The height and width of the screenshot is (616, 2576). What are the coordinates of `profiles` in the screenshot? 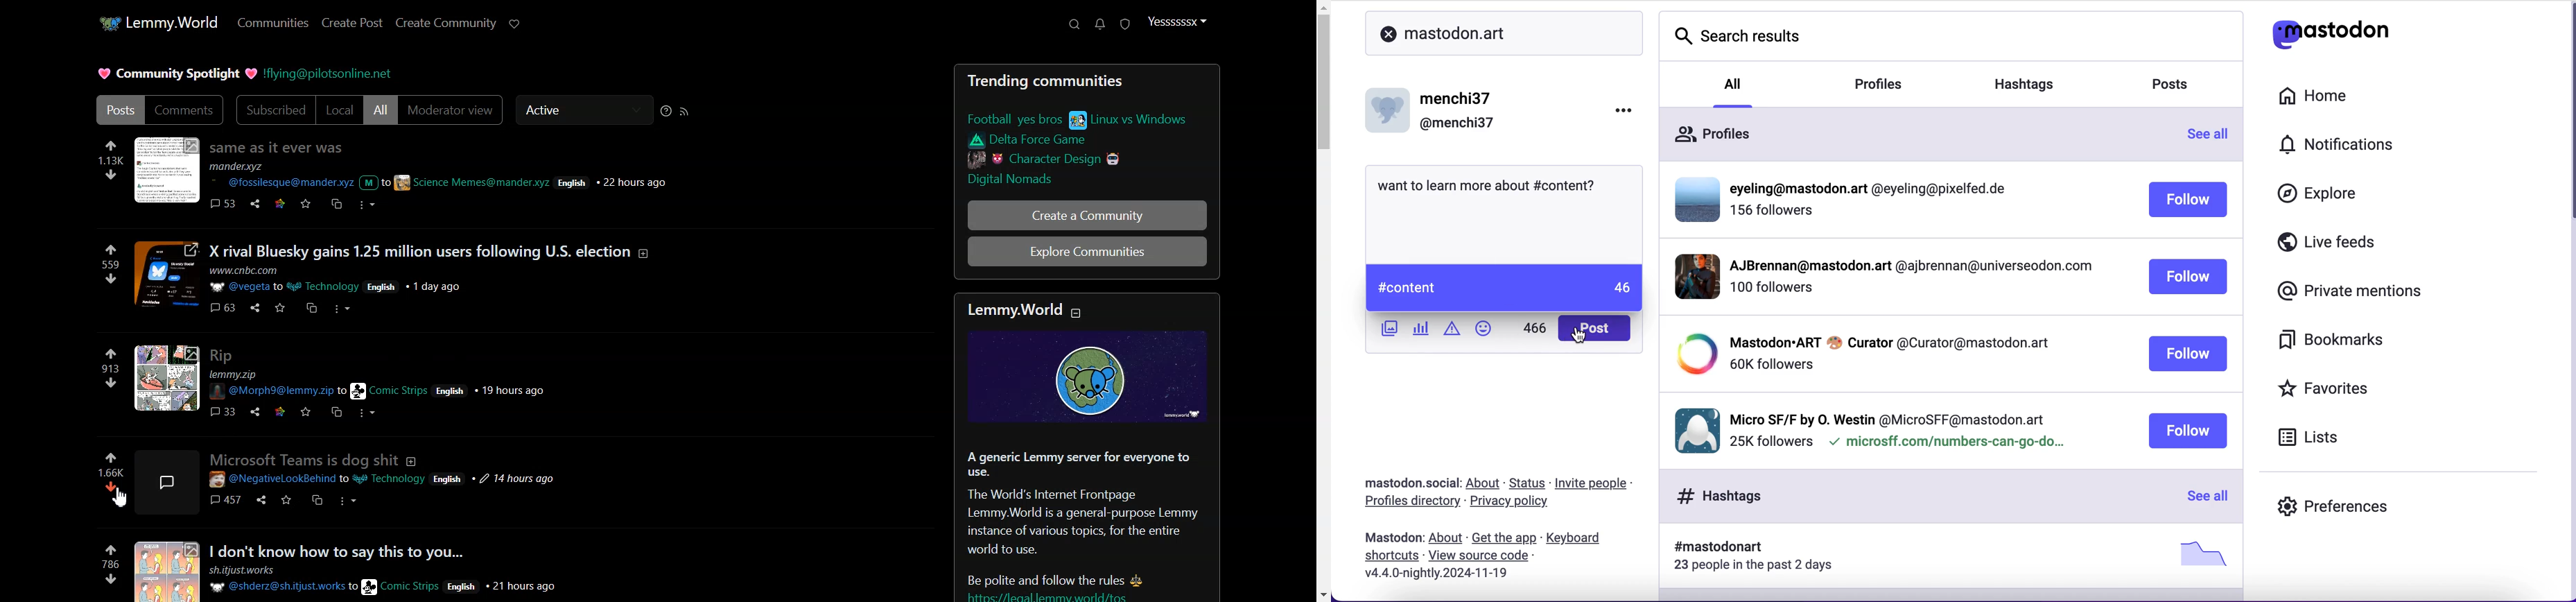 It's located at (1894, 85).